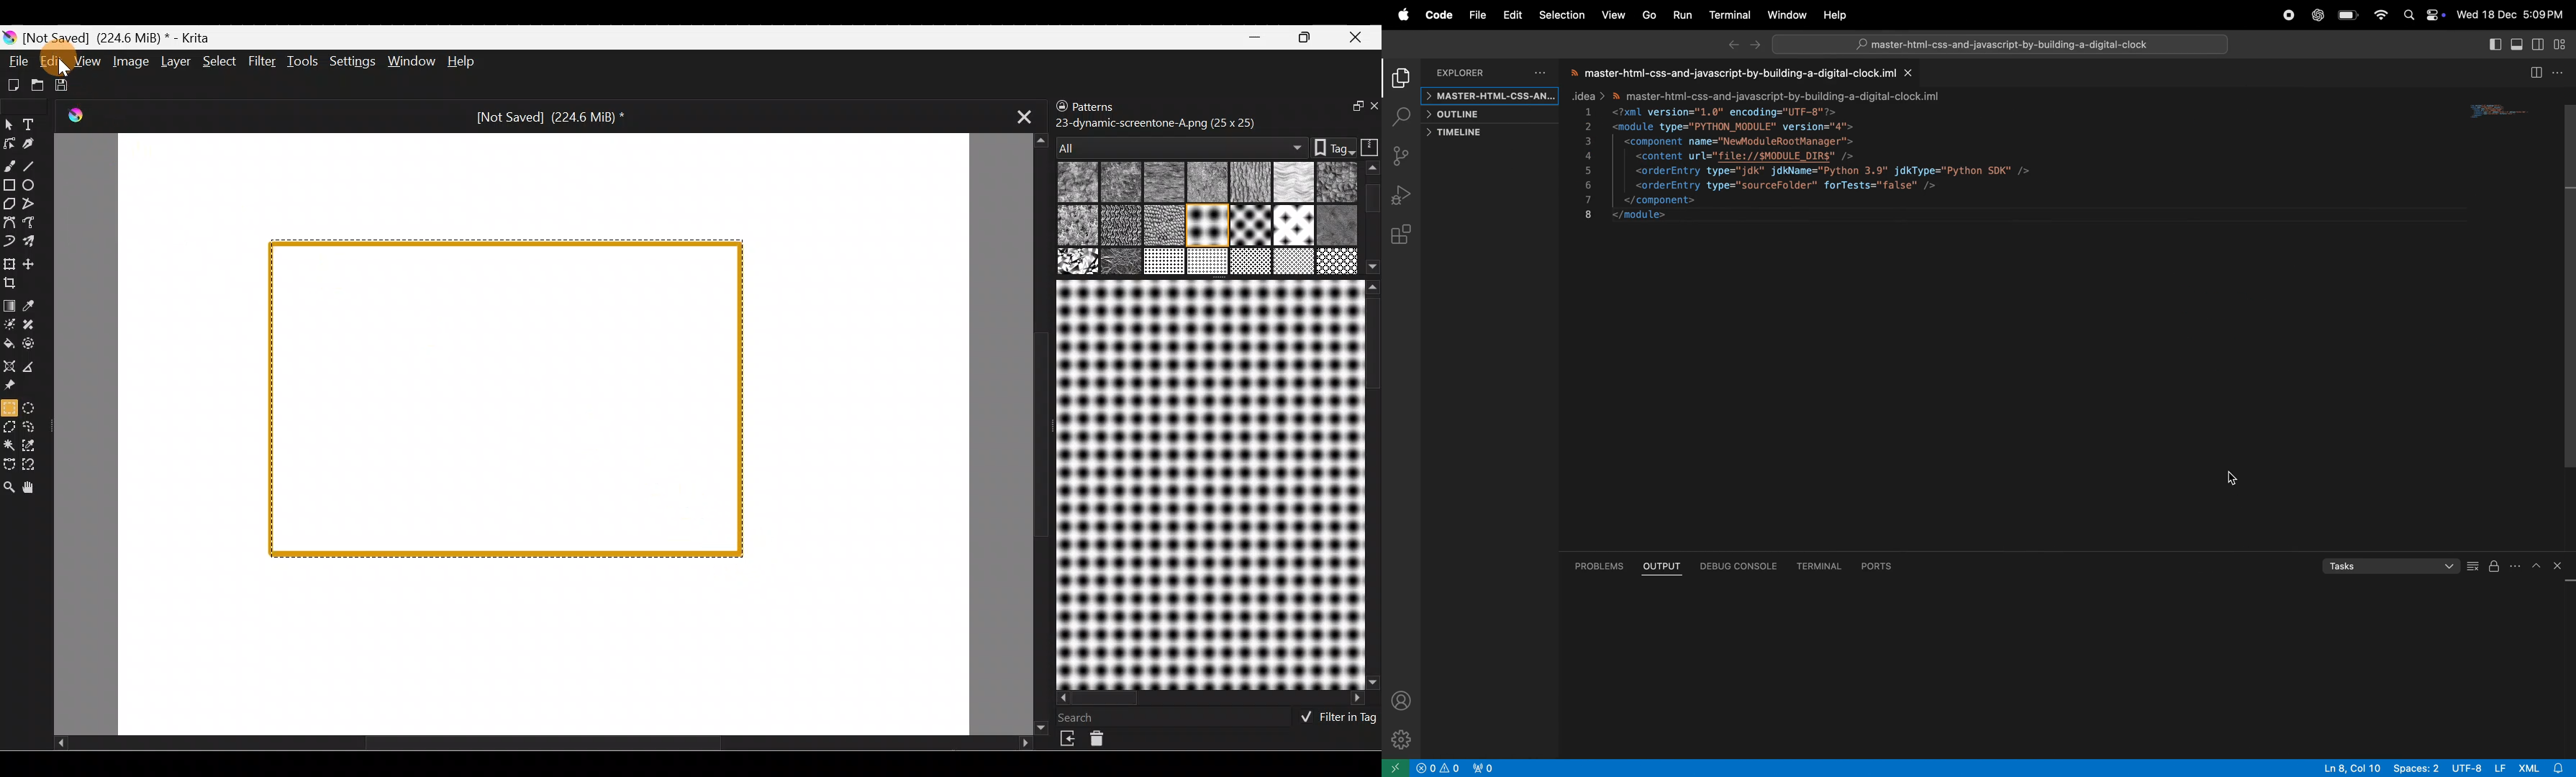 The width and height of the screenshot is (2576, 784). What do you see at coordinates (10, 464) in the screenshot?
I see `Bezier curve selection tool` at bounding box center [10, 464].